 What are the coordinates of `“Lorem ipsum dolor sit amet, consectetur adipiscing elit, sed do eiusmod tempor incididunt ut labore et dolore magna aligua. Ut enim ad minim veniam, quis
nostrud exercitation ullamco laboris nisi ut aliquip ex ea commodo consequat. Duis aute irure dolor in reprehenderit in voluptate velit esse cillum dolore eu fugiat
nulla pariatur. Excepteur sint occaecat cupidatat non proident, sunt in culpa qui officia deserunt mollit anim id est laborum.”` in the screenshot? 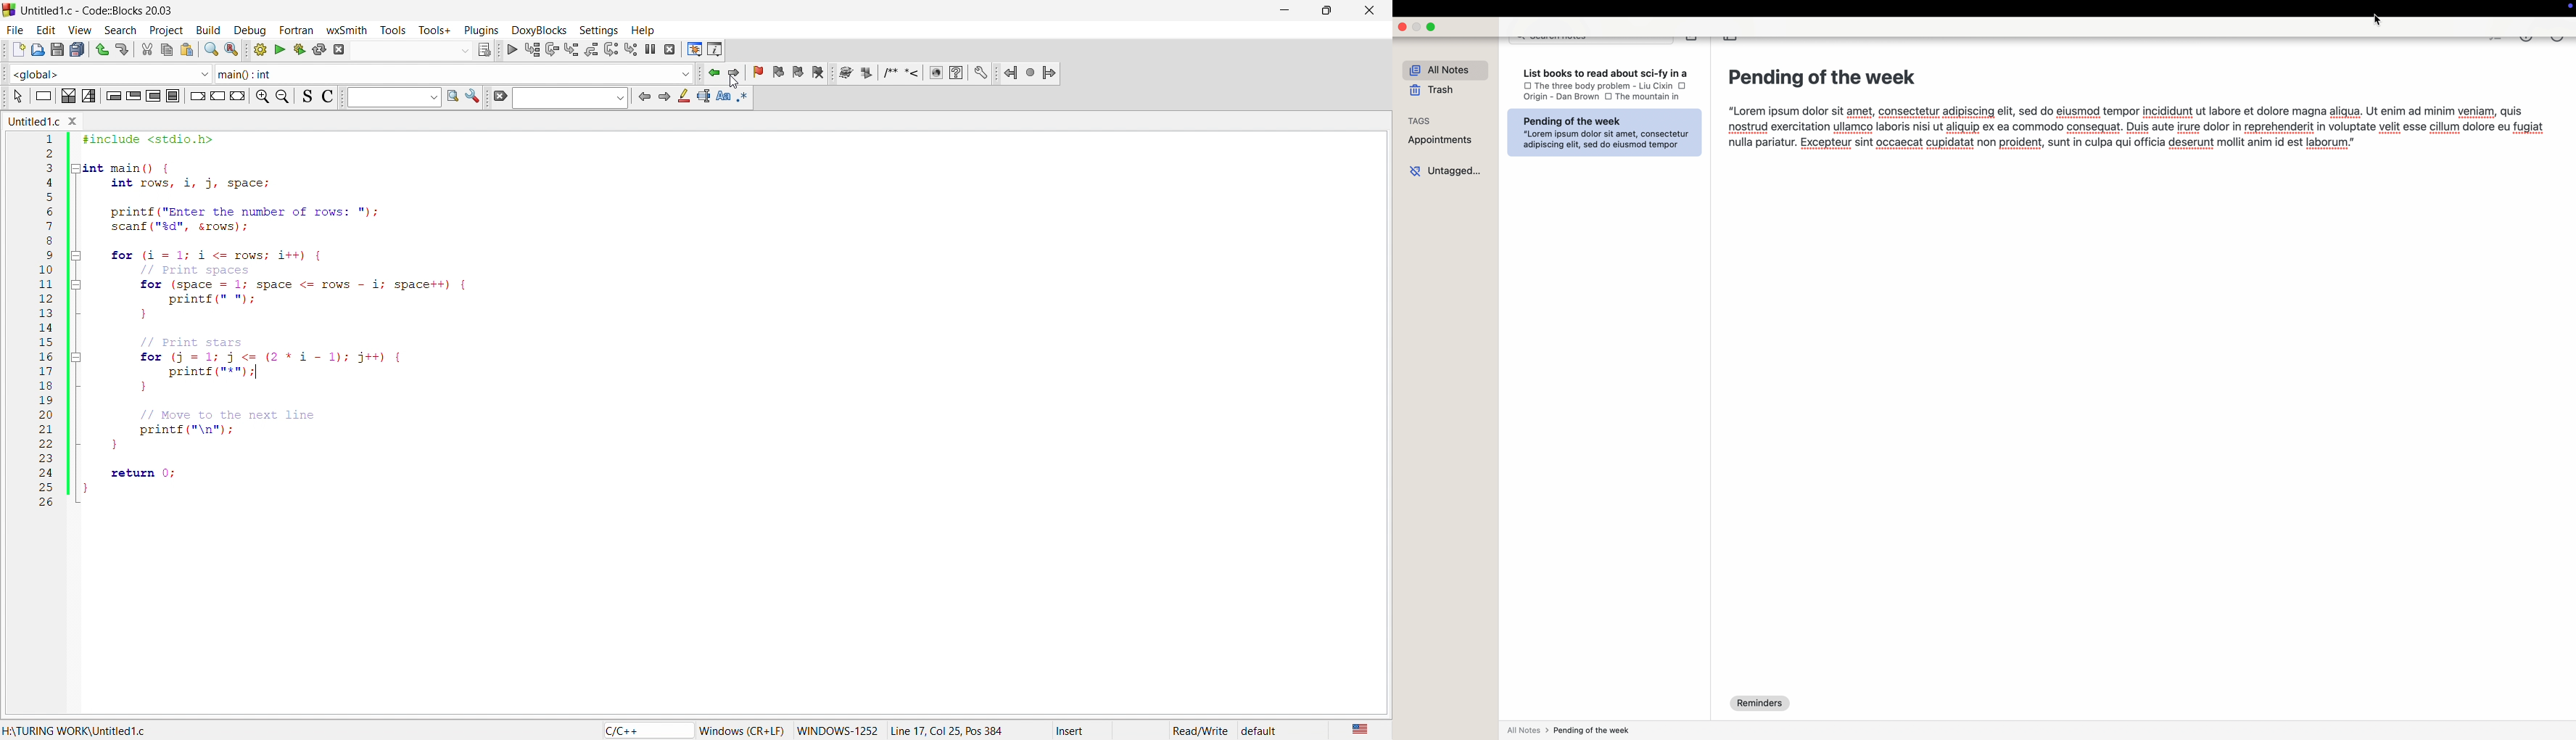 It's located at (2129, 138).